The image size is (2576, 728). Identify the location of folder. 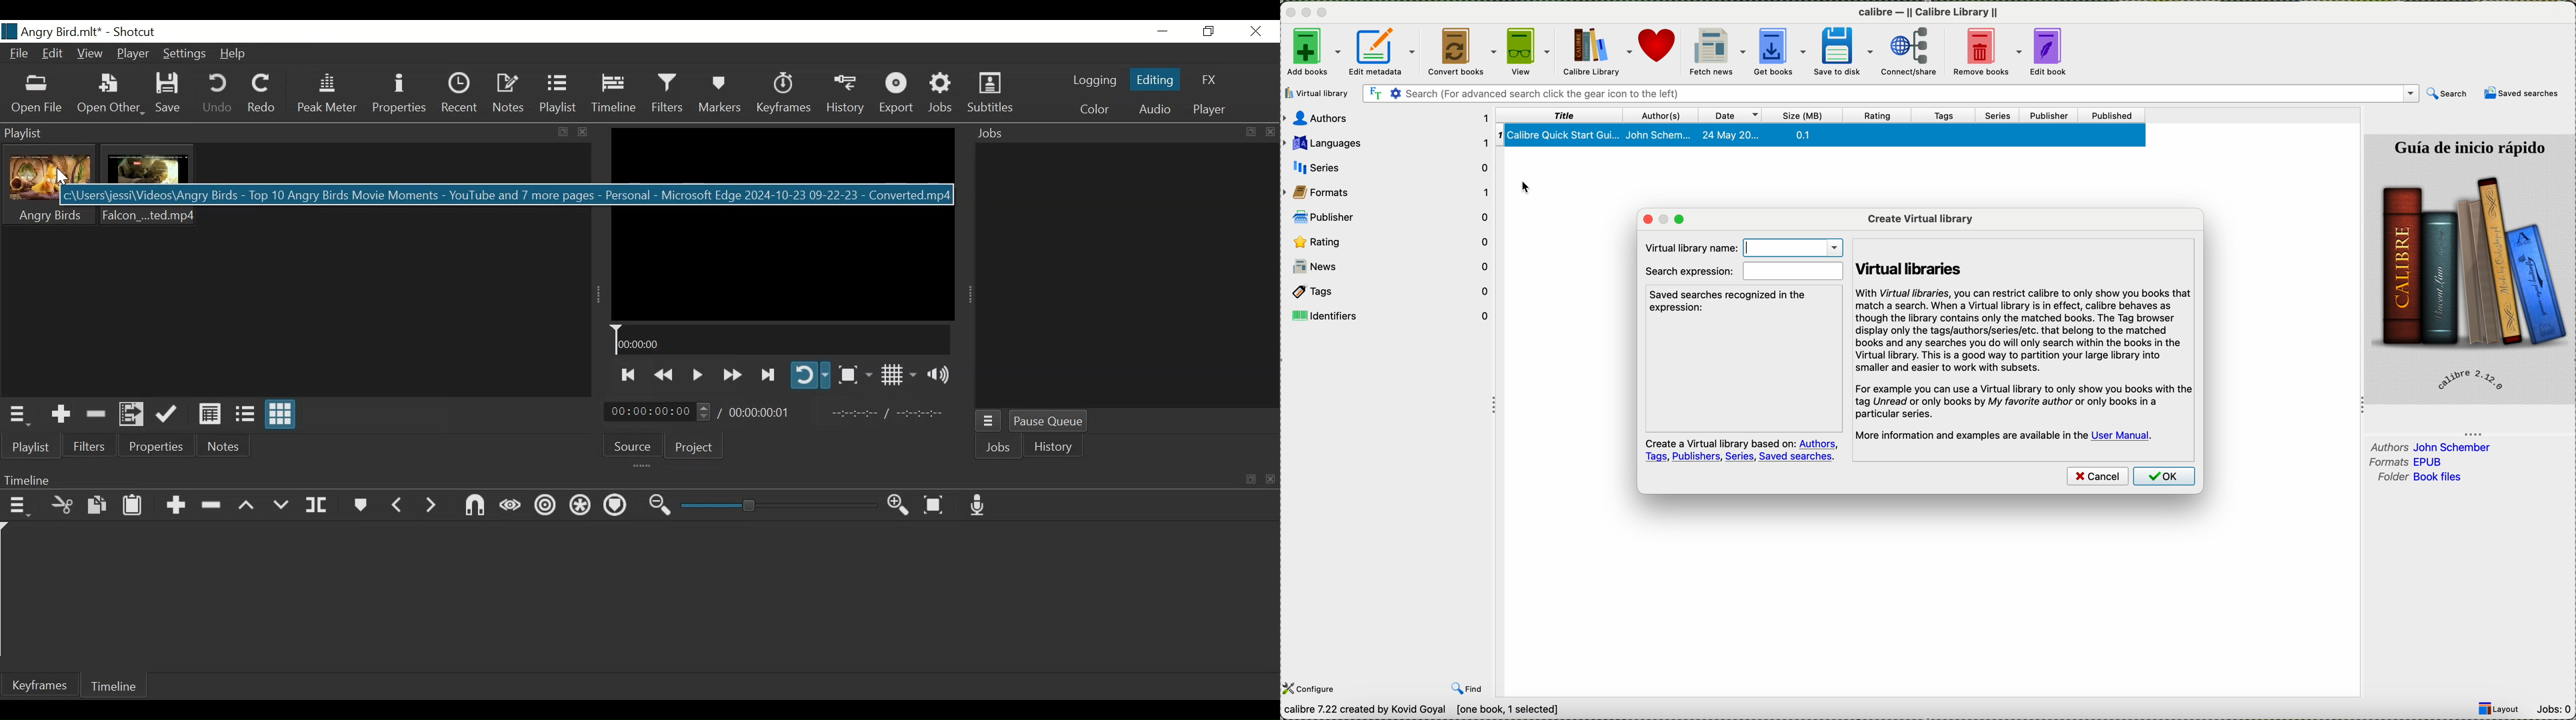
(2417, 477).